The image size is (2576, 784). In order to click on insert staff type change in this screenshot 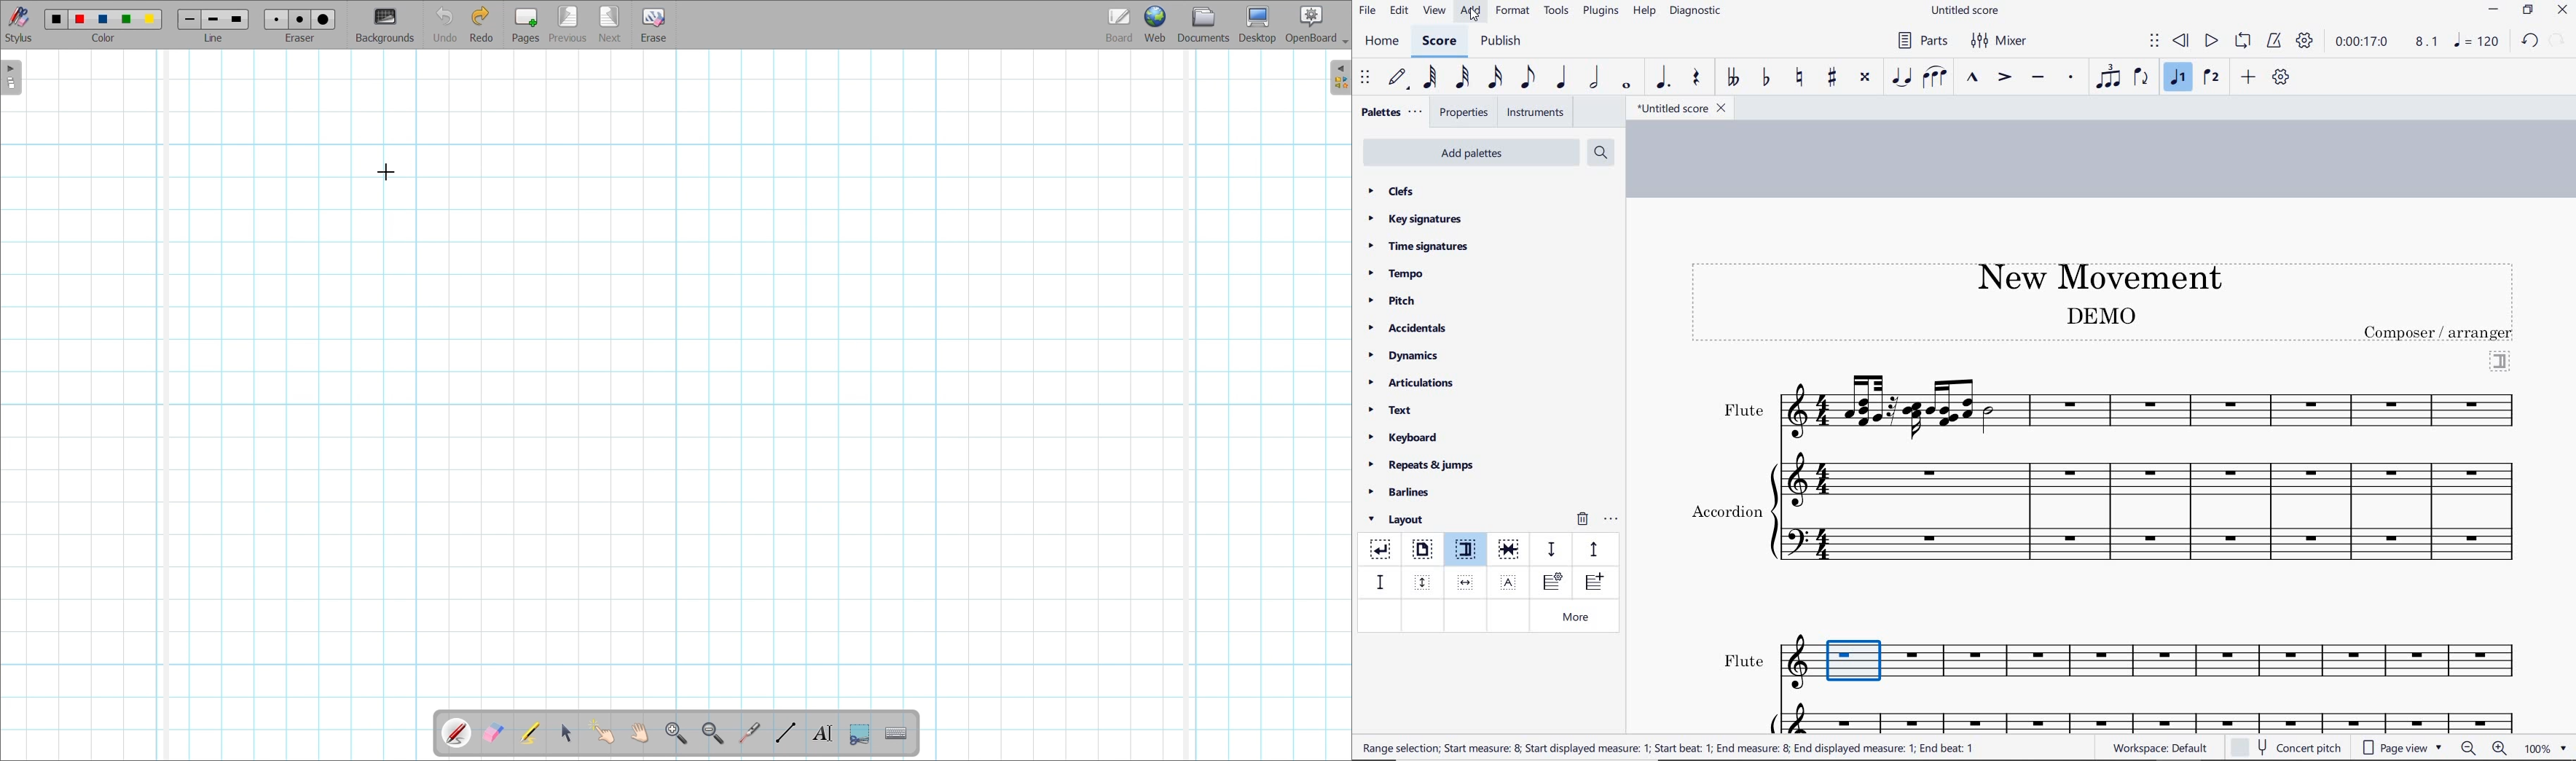, I will do `click(1552, 582)`.